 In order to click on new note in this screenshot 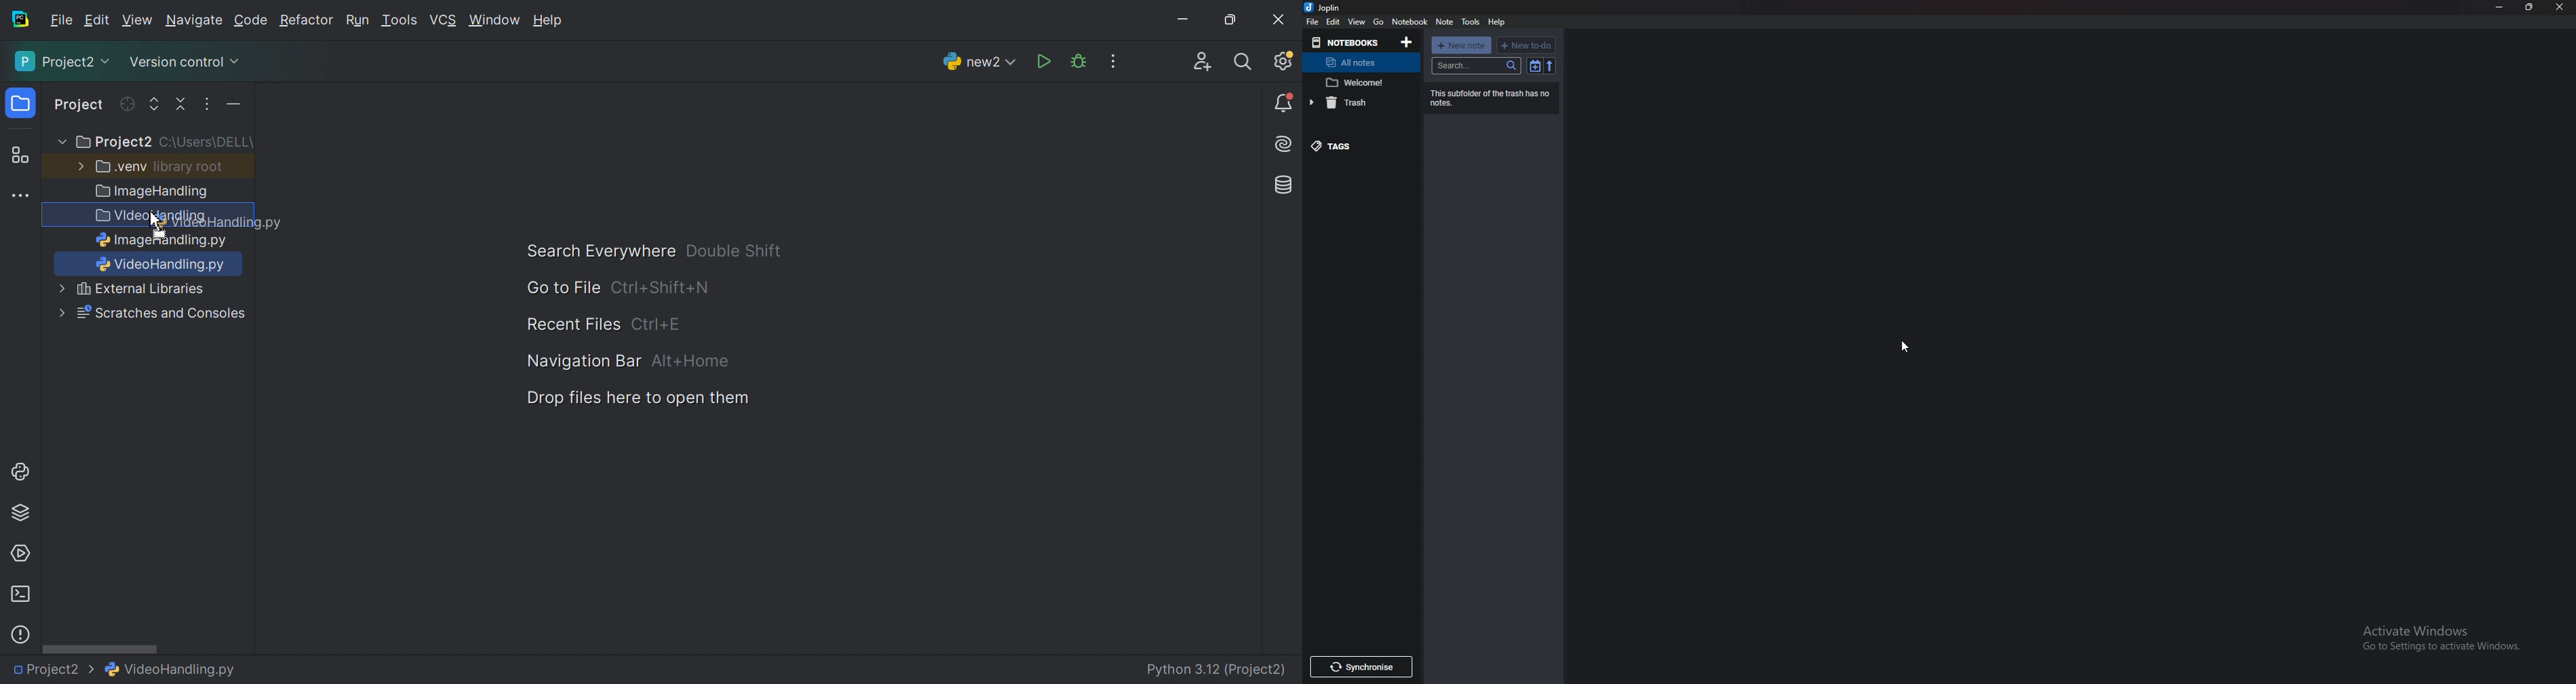, I will do `click(1462, 44)`.